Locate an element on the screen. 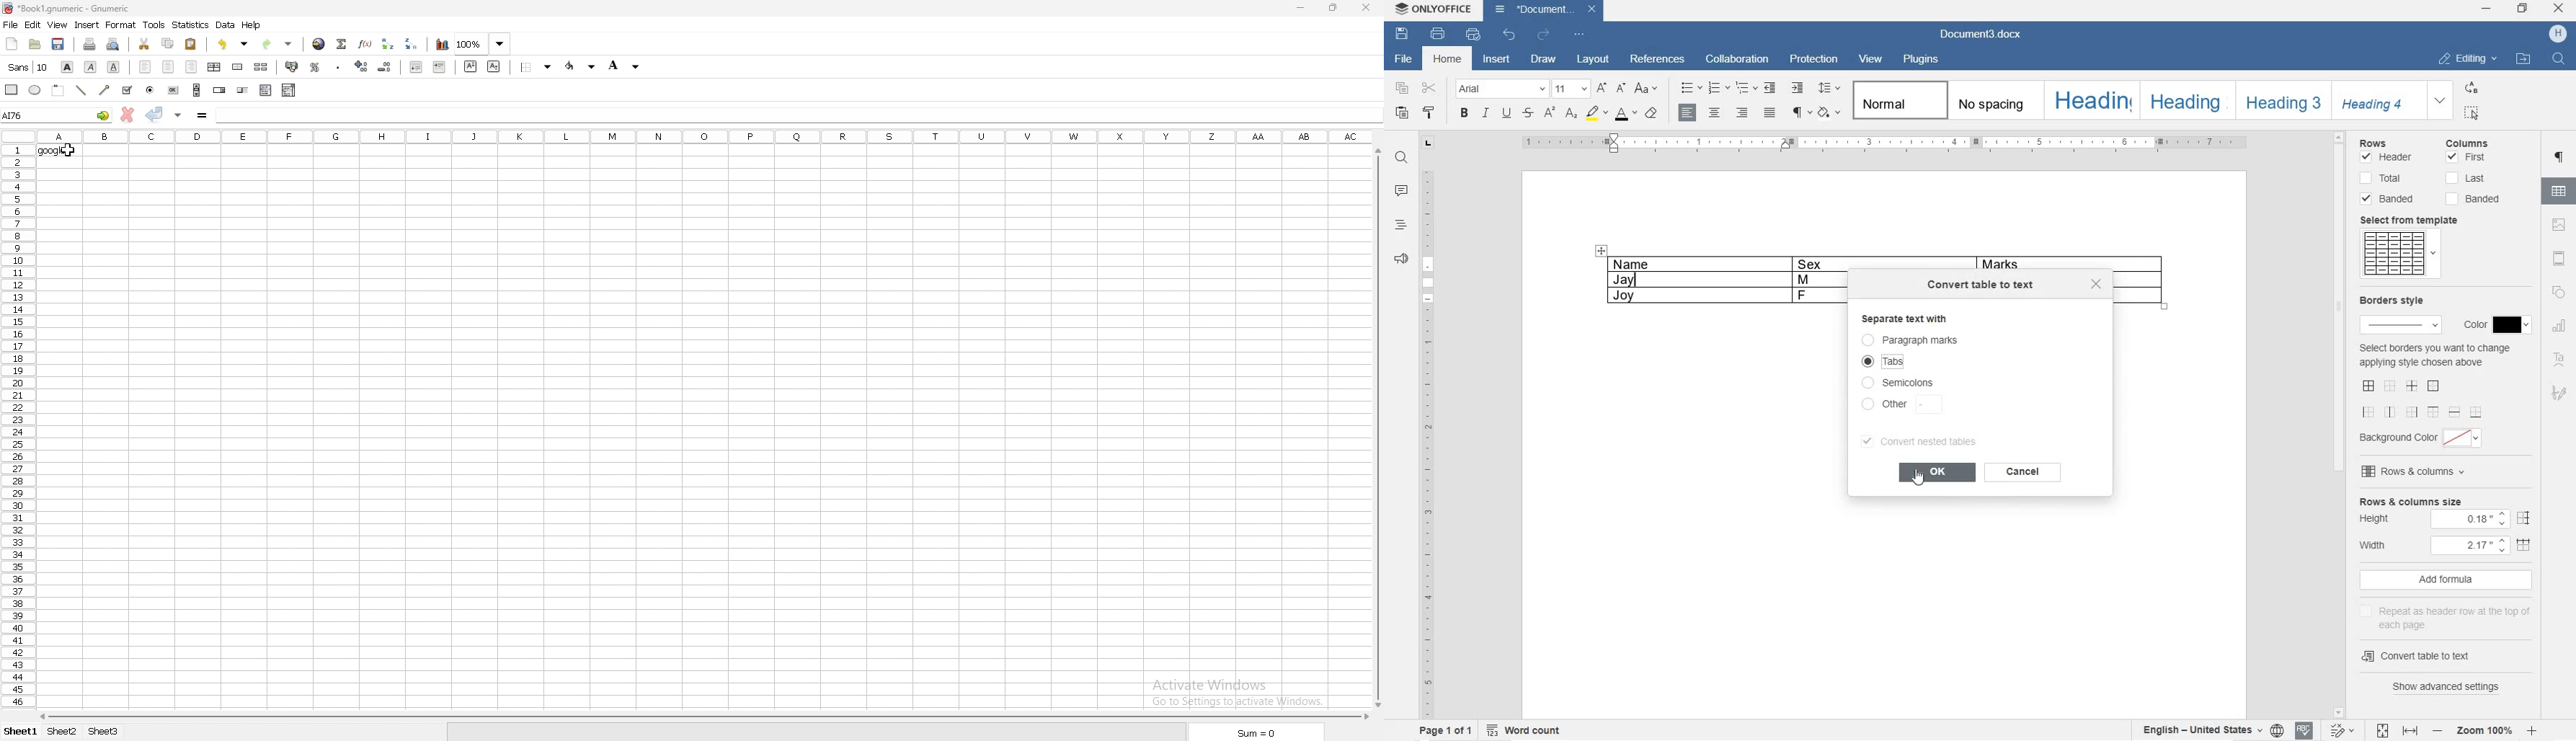 Image resolution: width=2576 pixels, height=756 pixels. statistics is located at coordinates (191, 25).